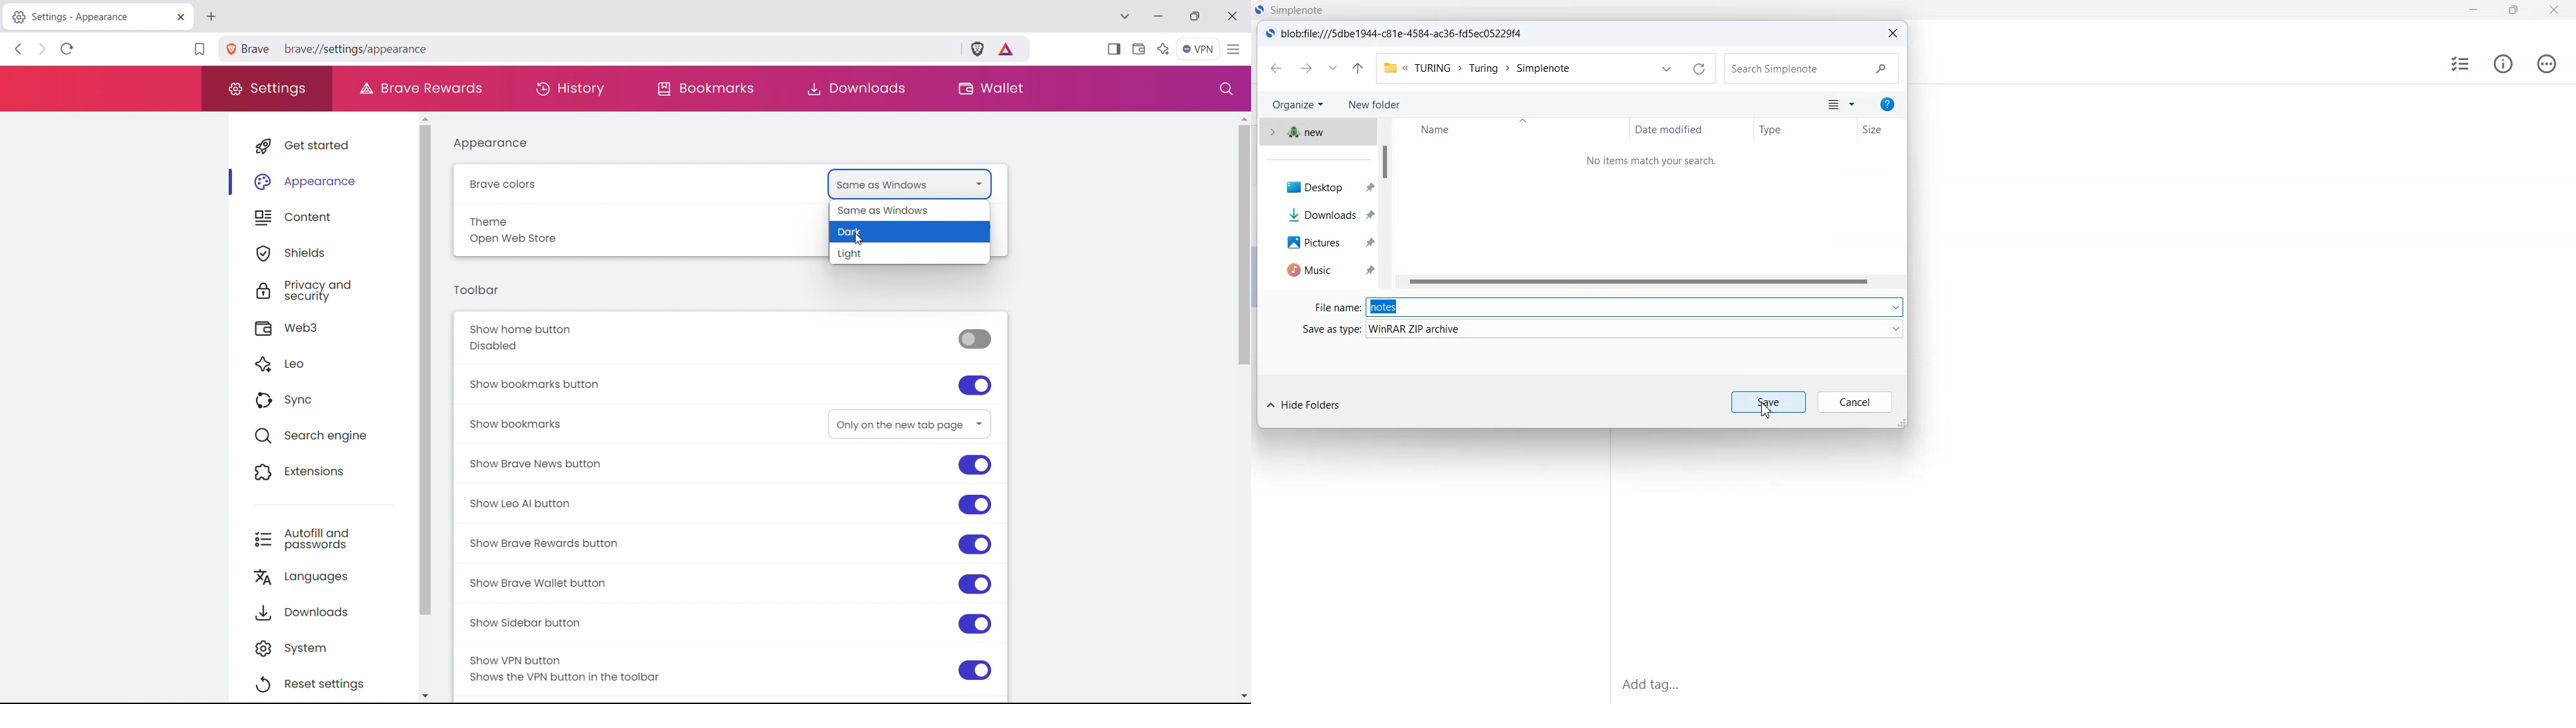 This screenshot has height=728, width=2576. Describe the element at coordinates (491, 144) in the screenshot. I see `appearance` at that location.